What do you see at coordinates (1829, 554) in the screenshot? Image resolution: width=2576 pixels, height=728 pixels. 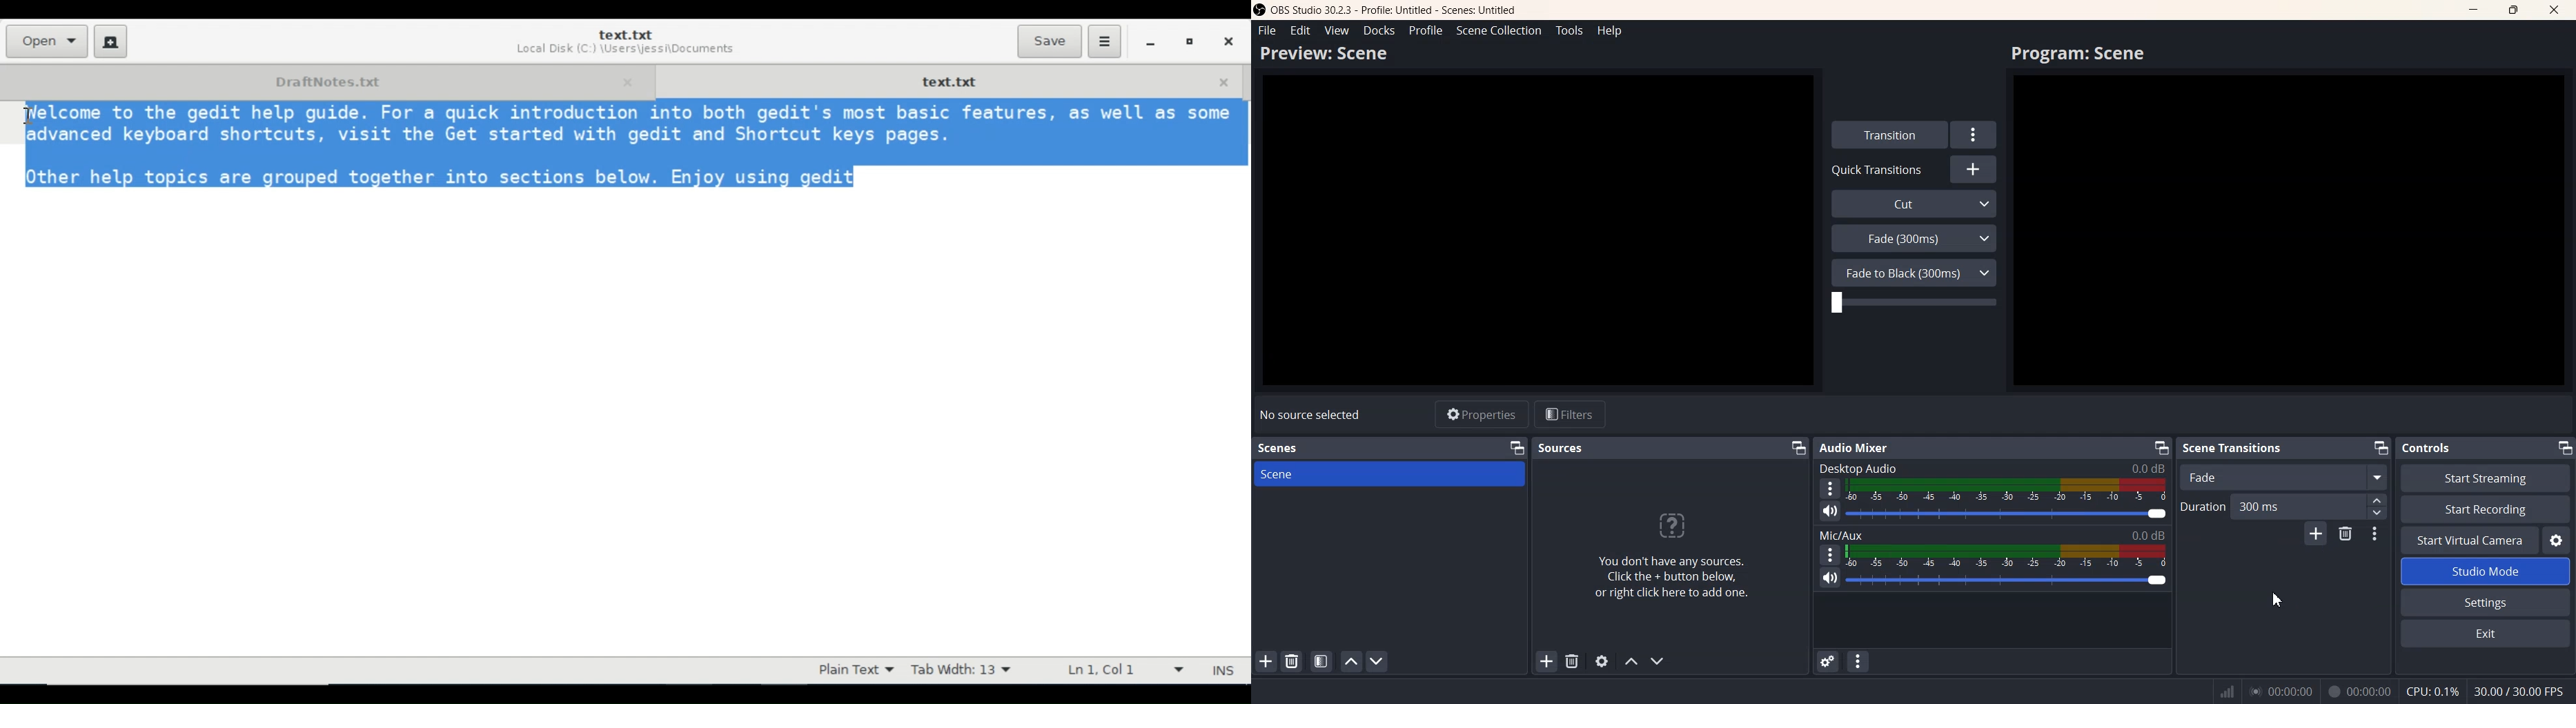 I see `More` at bounding box center [1829, 554].